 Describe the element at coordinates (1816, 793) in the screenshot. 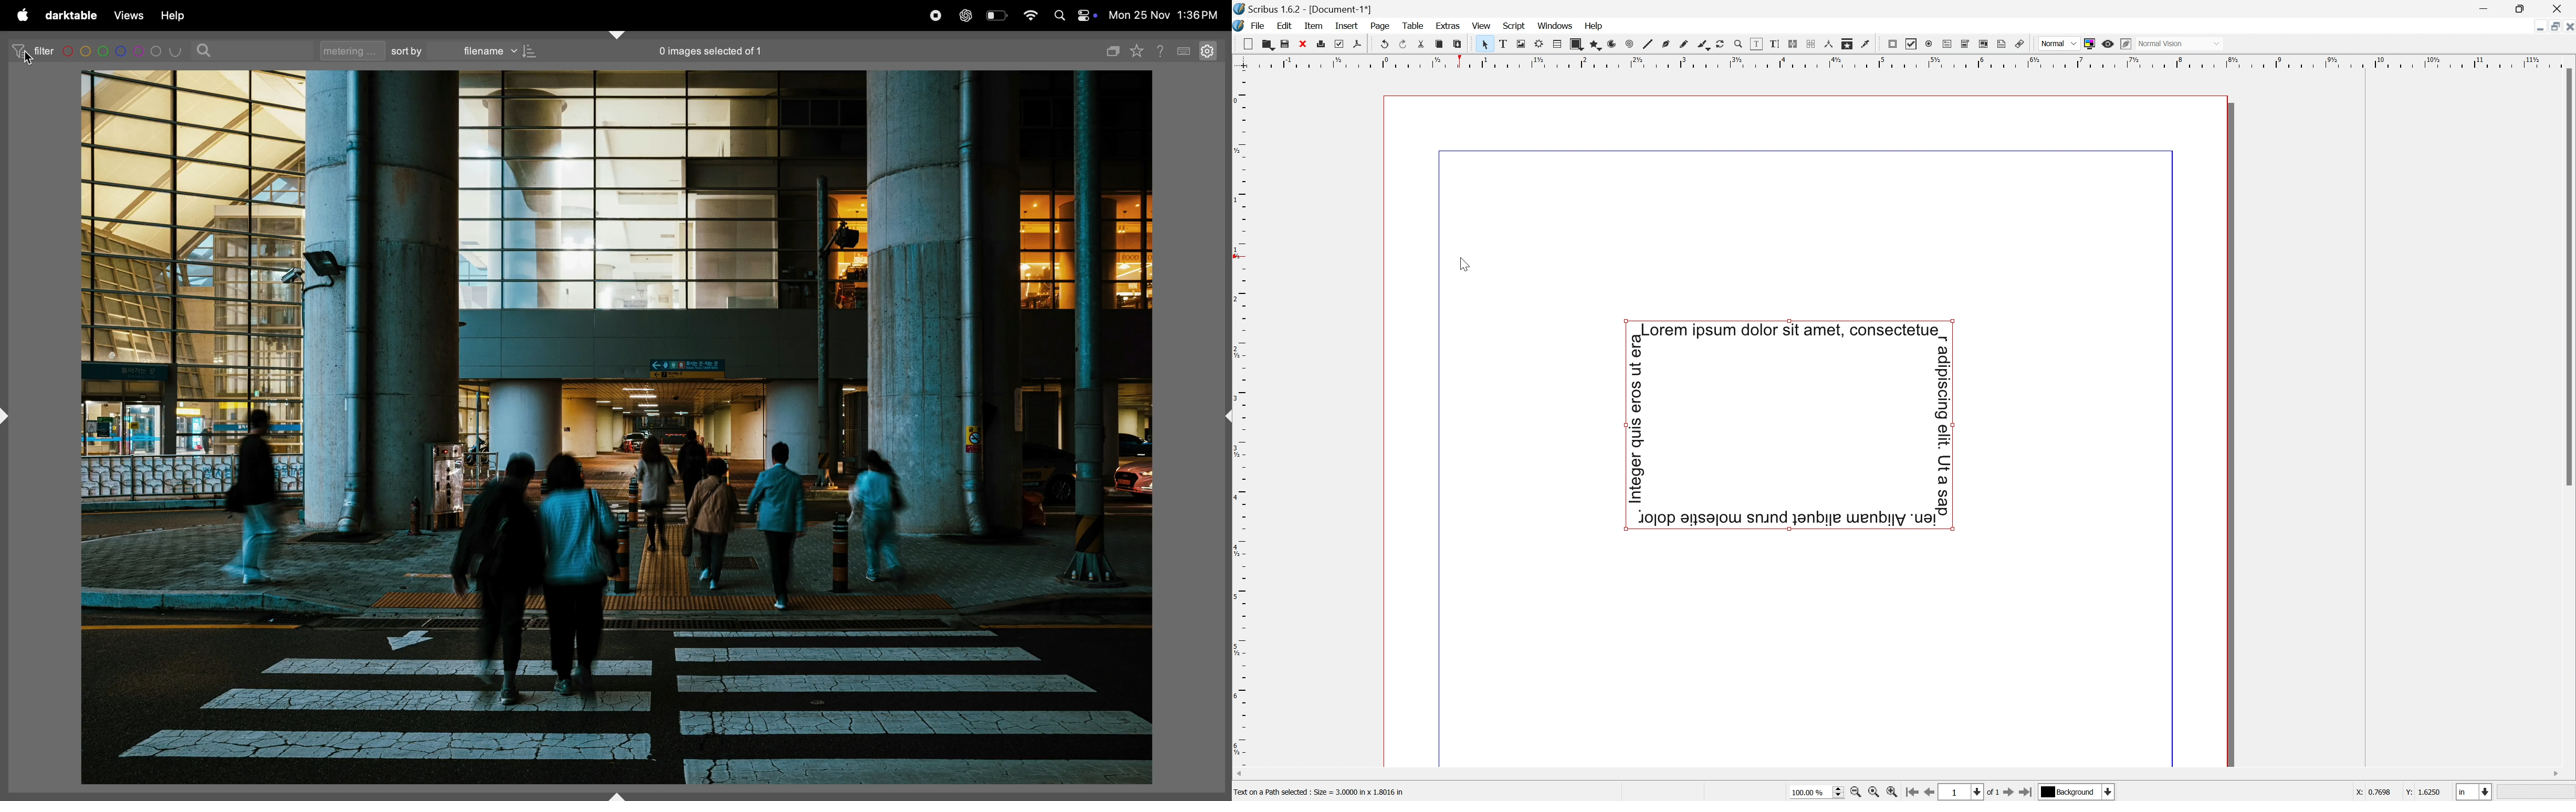

I see `Current zoom level` at that location.